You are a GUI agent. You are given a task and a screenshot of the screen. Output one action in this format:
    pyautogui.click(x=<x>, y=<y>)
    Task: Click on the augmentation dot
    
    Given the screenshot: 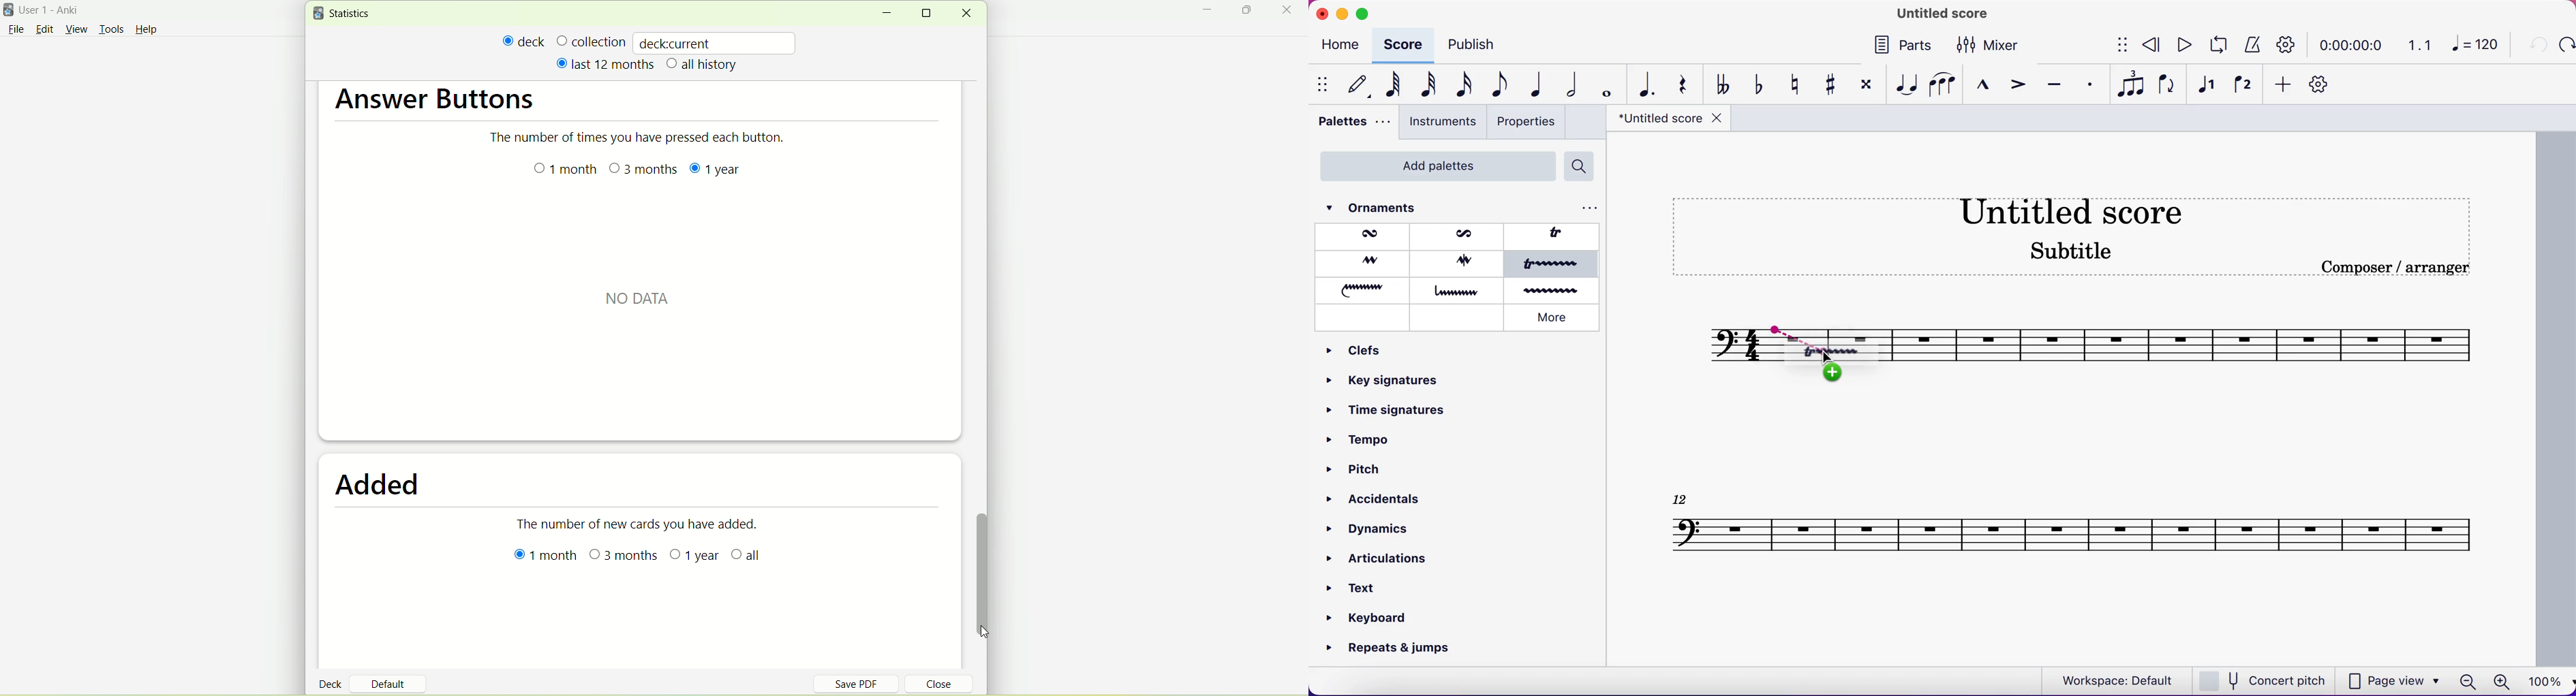 What is the action you would take?
    pyautogui.click(x=1644, y=84)
    